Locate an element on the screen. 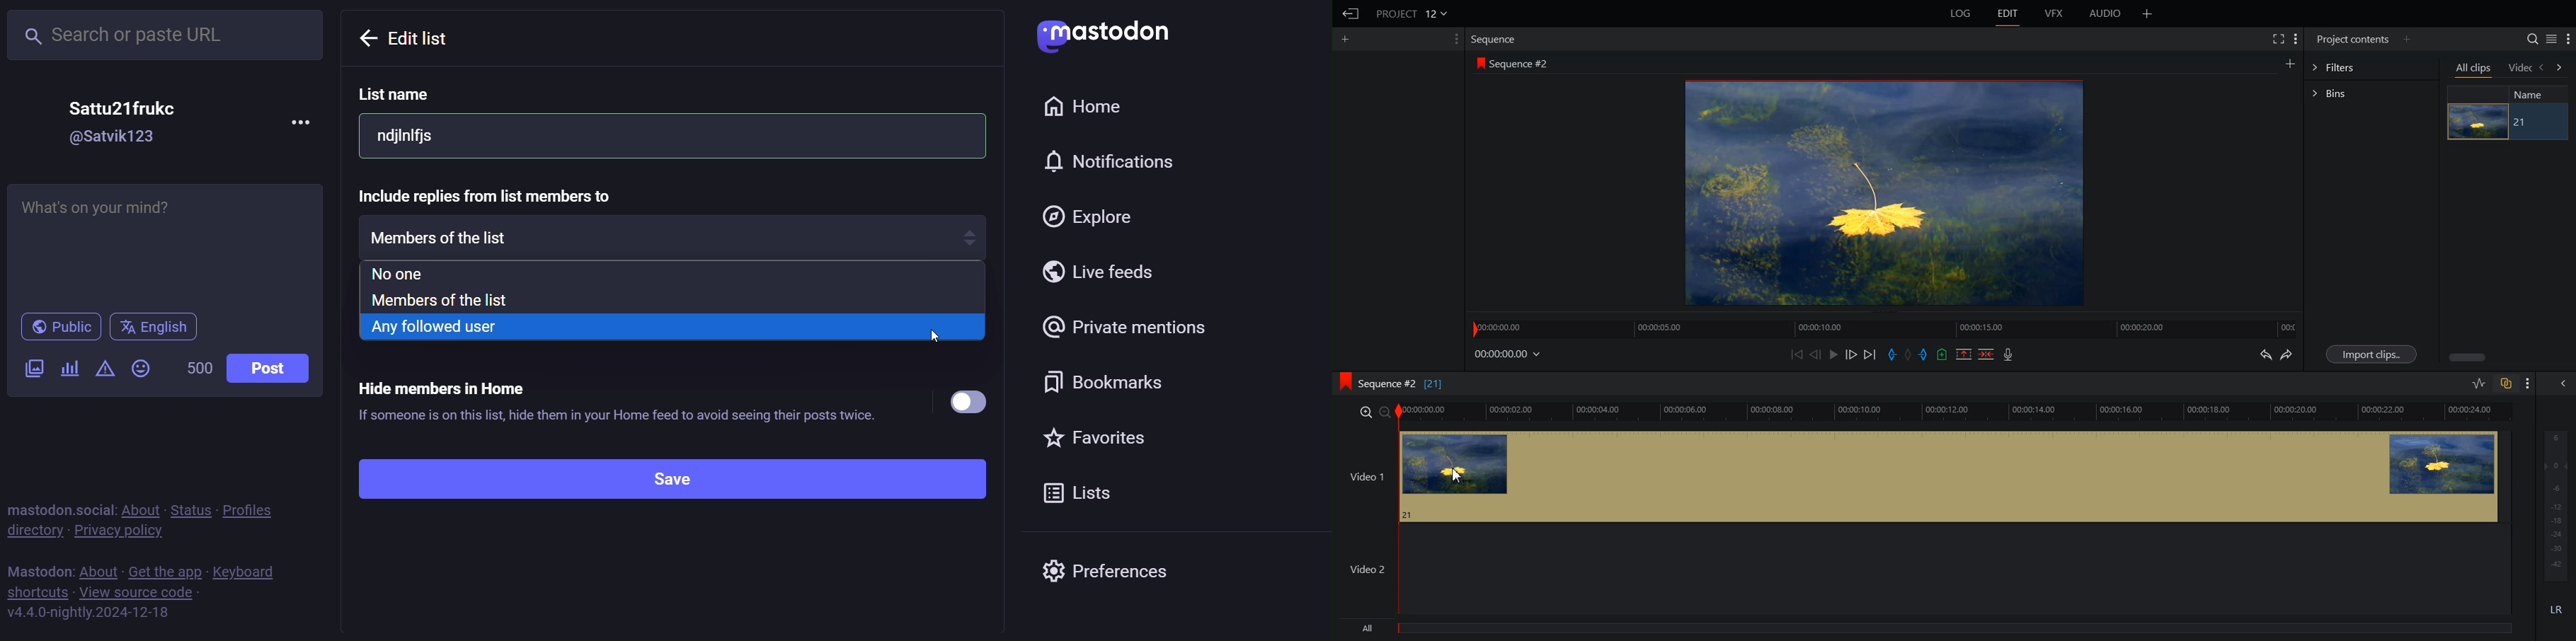 The height and width of the screenshot is (644, 2576). Whats on your mind is located at coordinates (165, 241).